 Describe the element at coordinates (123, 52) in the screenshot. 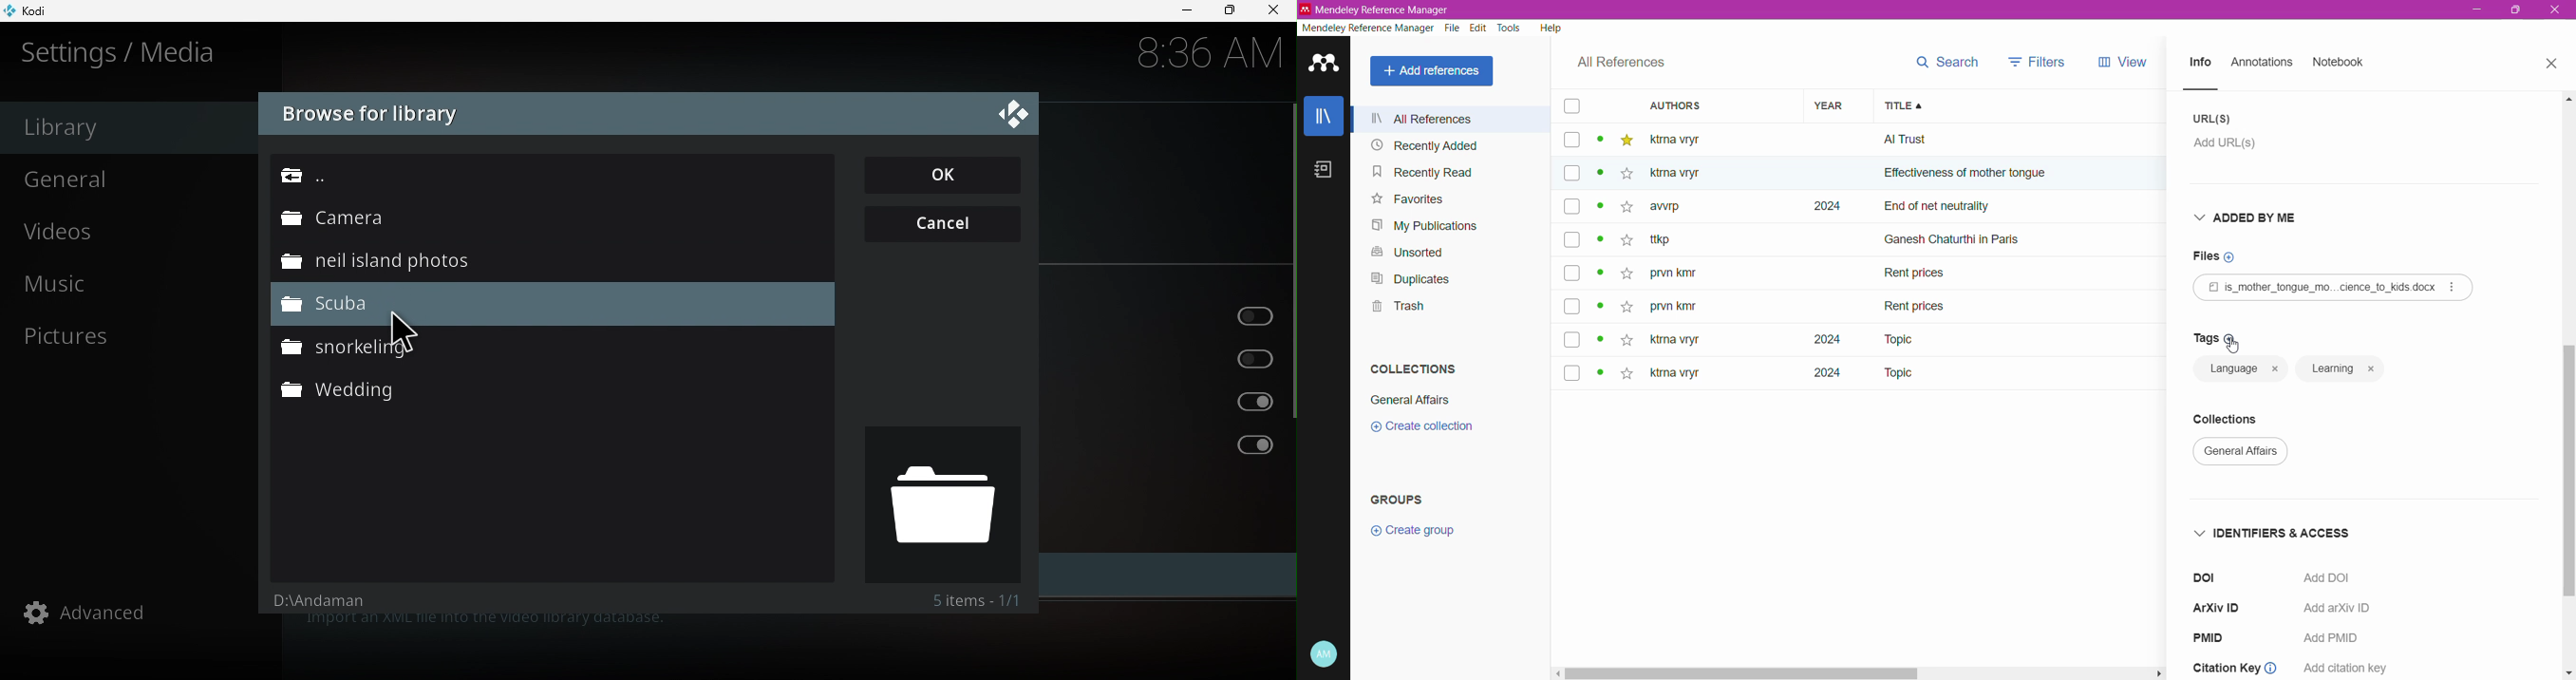

I see `Settings/media` at that location.